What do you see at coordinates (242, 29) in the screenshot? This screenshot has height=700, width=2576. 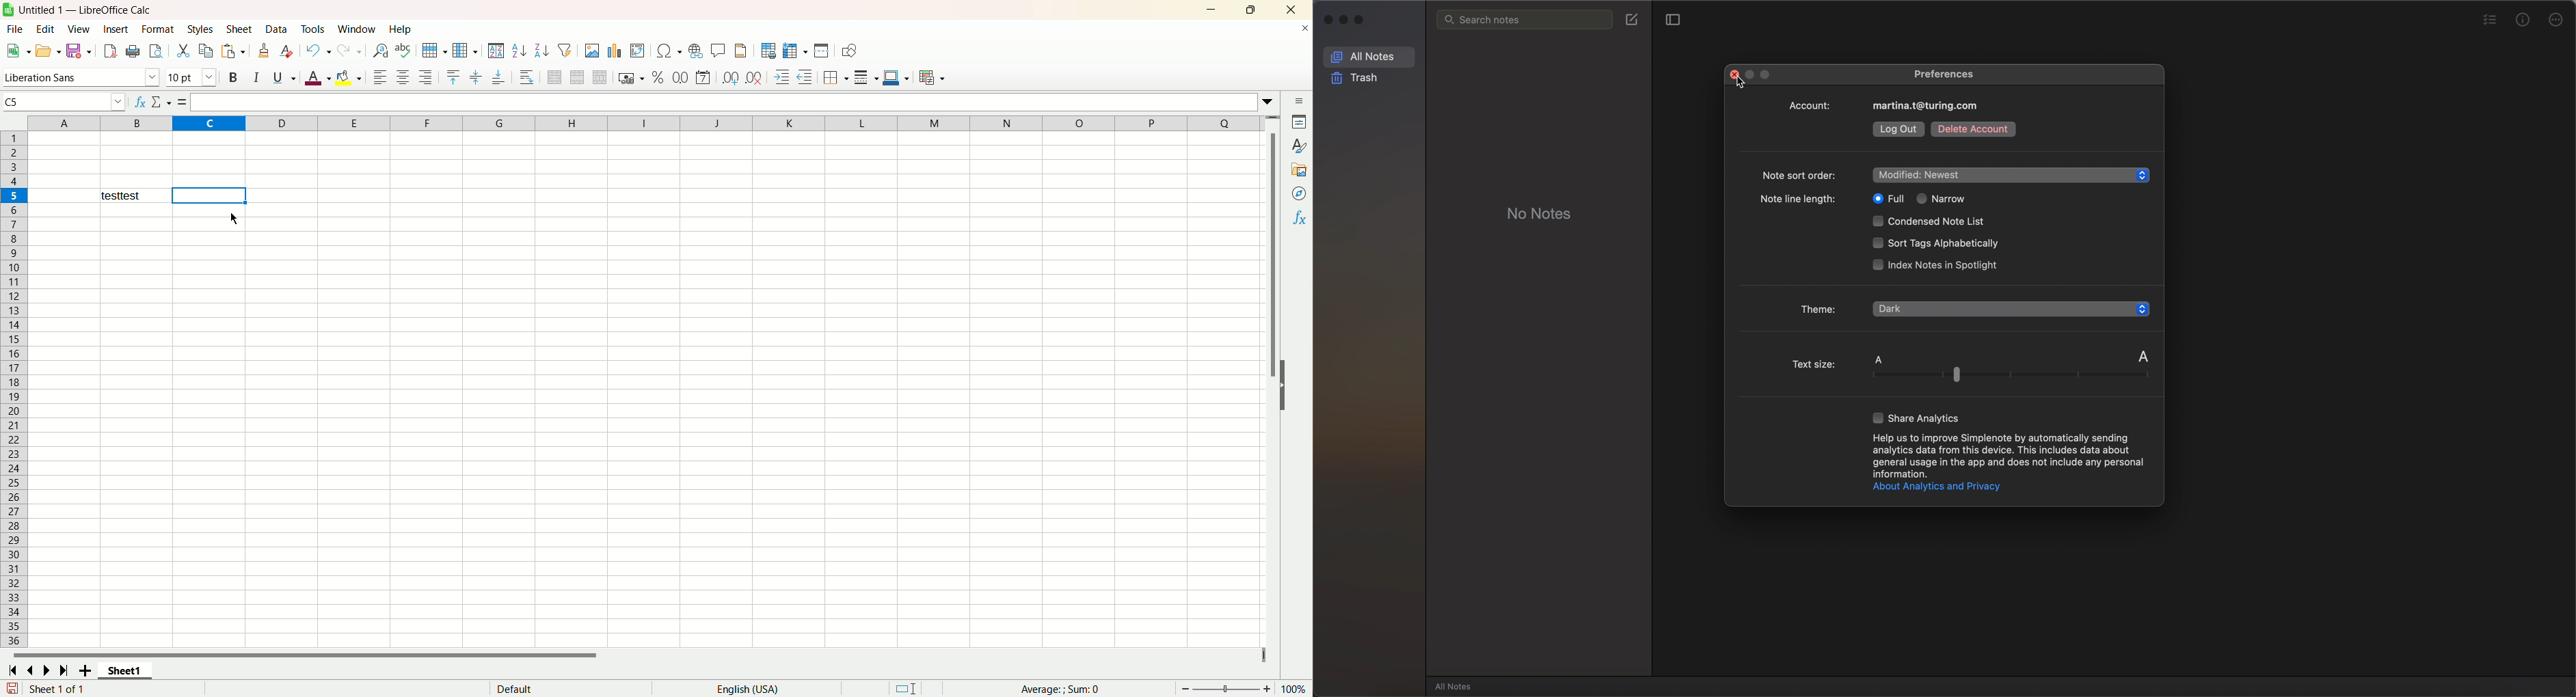 I see `sheet` at bounding box center [242, 29].